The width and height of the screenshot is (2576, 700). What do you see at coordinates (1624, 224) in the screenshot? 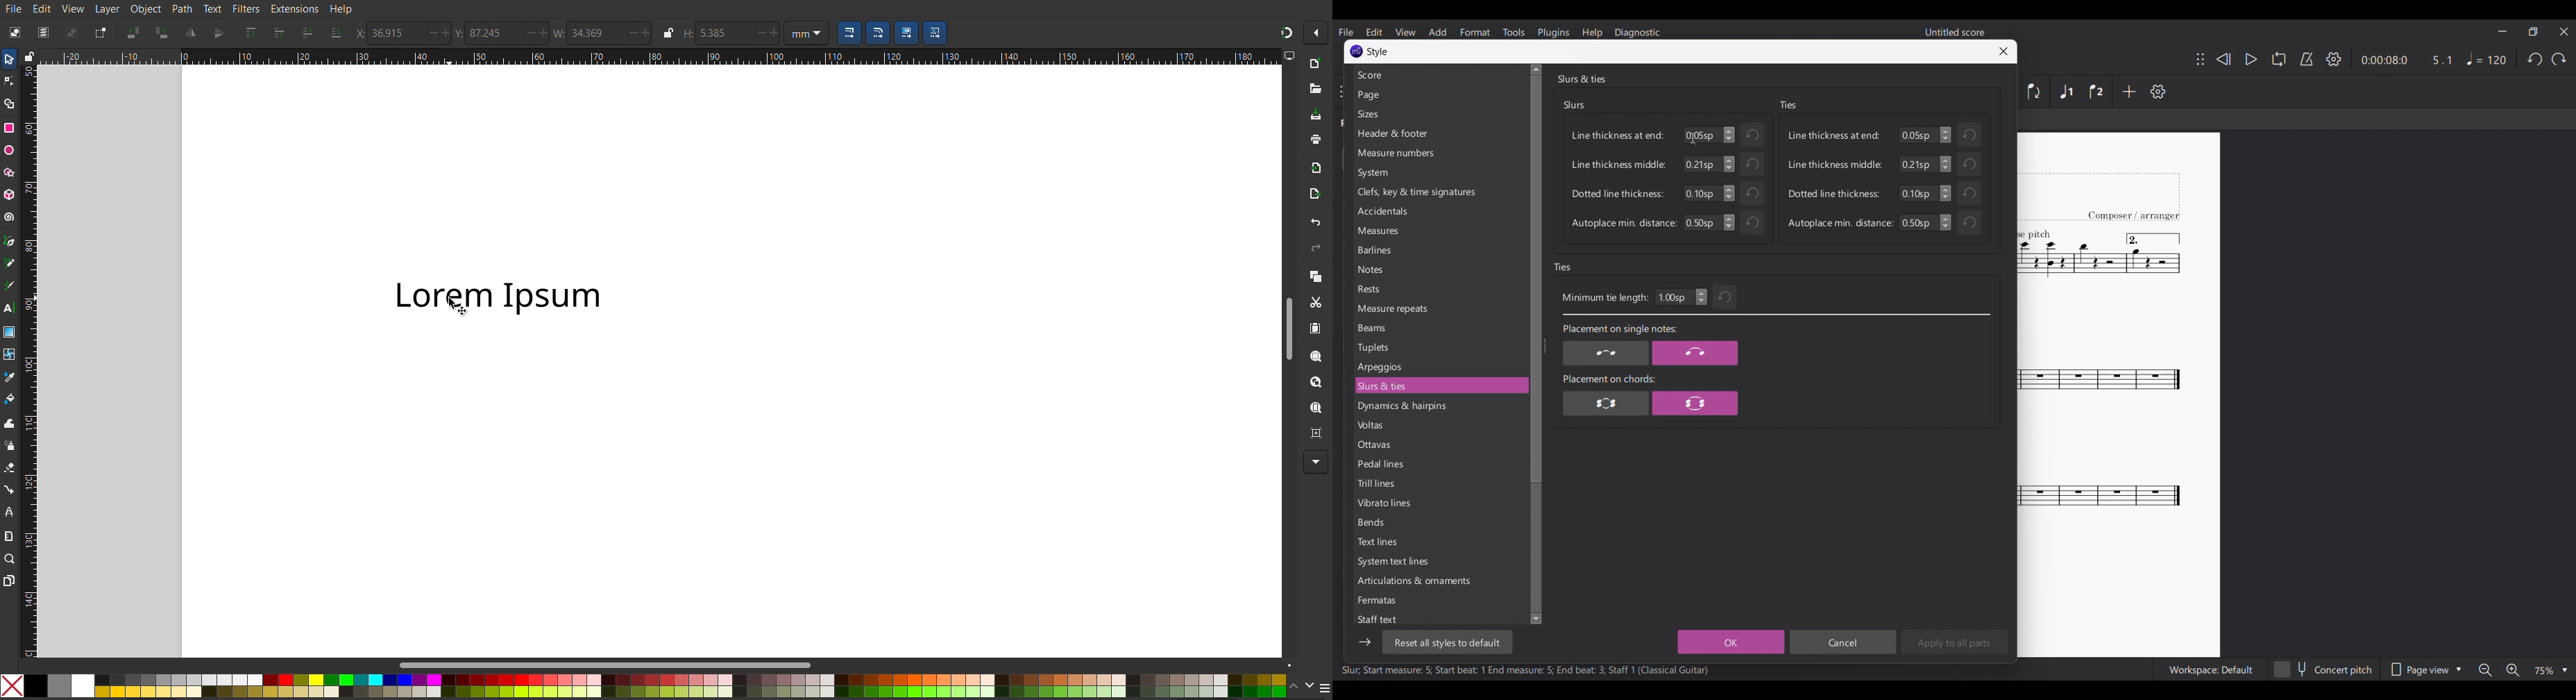
I see `Autoplace min. distance` at bounding box center [1624, 224].